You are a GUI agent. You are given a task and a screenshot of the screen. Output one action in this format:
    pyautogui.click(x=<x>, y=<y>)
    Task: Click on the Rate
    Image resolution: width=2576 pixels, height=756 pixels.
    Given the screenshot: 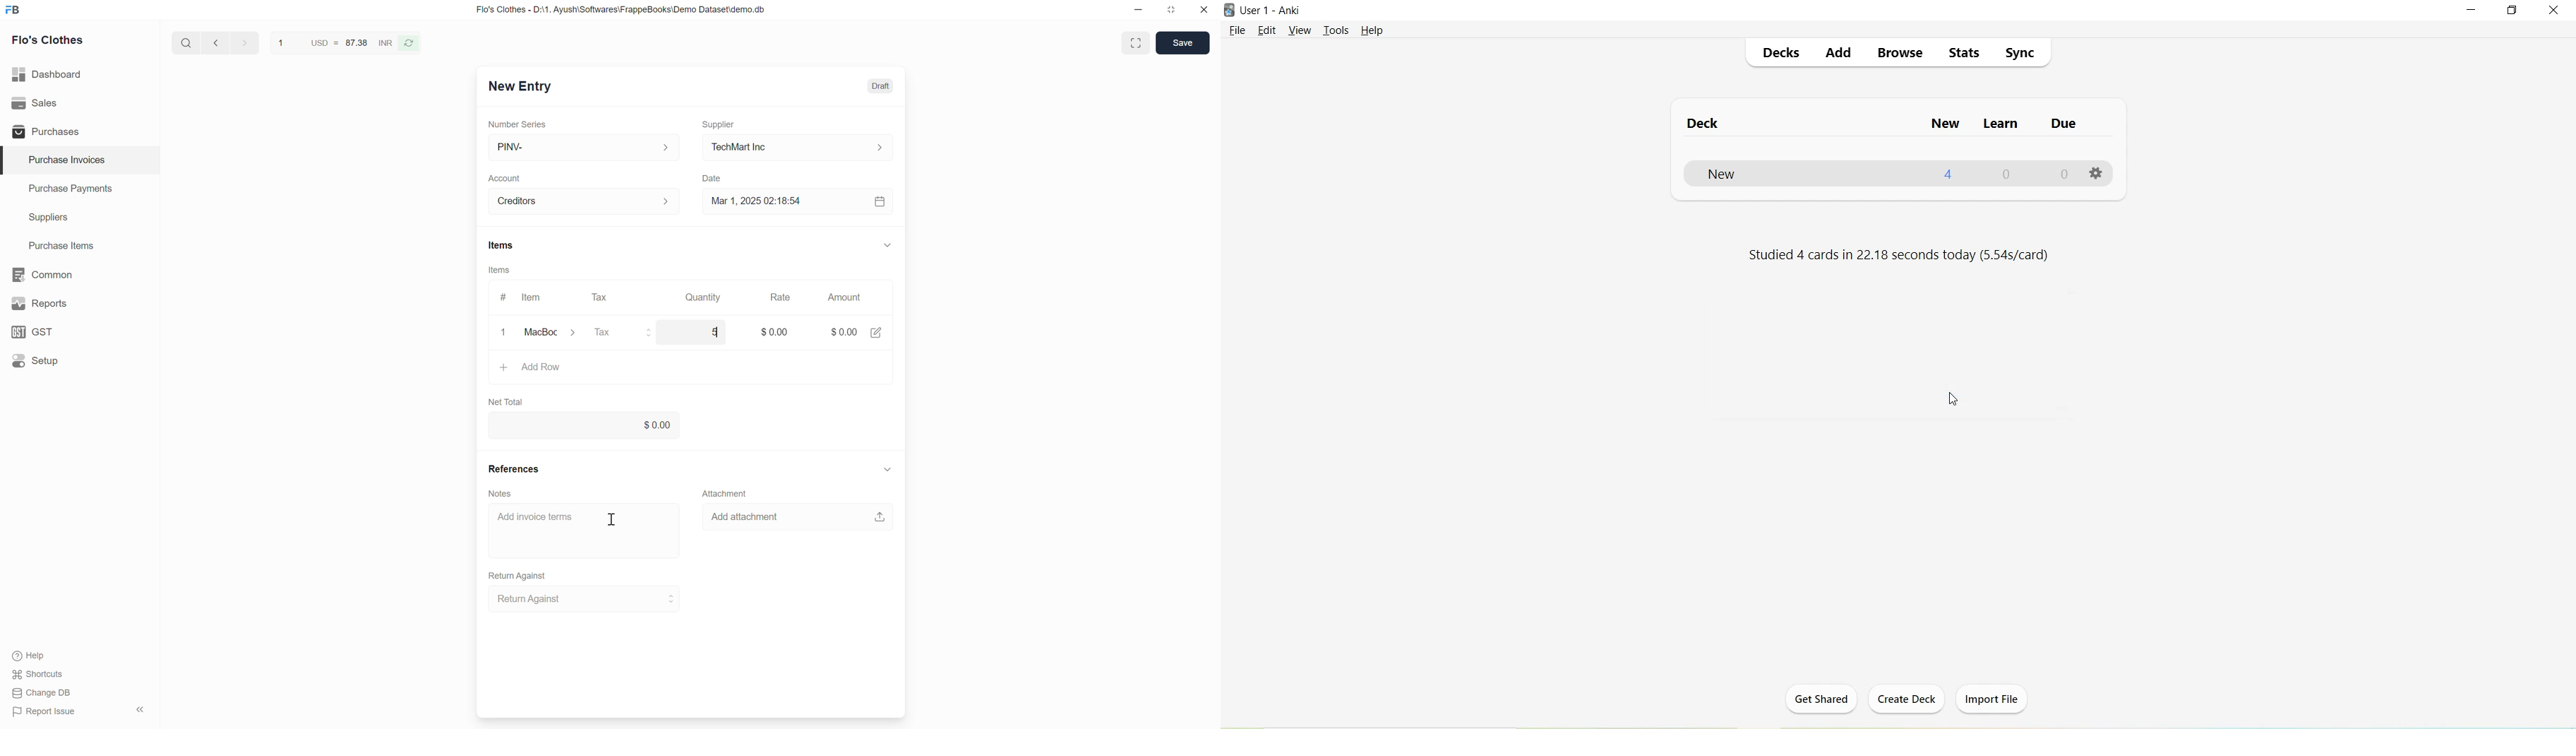 What is the action you would take?
    pyautogui.click(x=781, y=297)
    